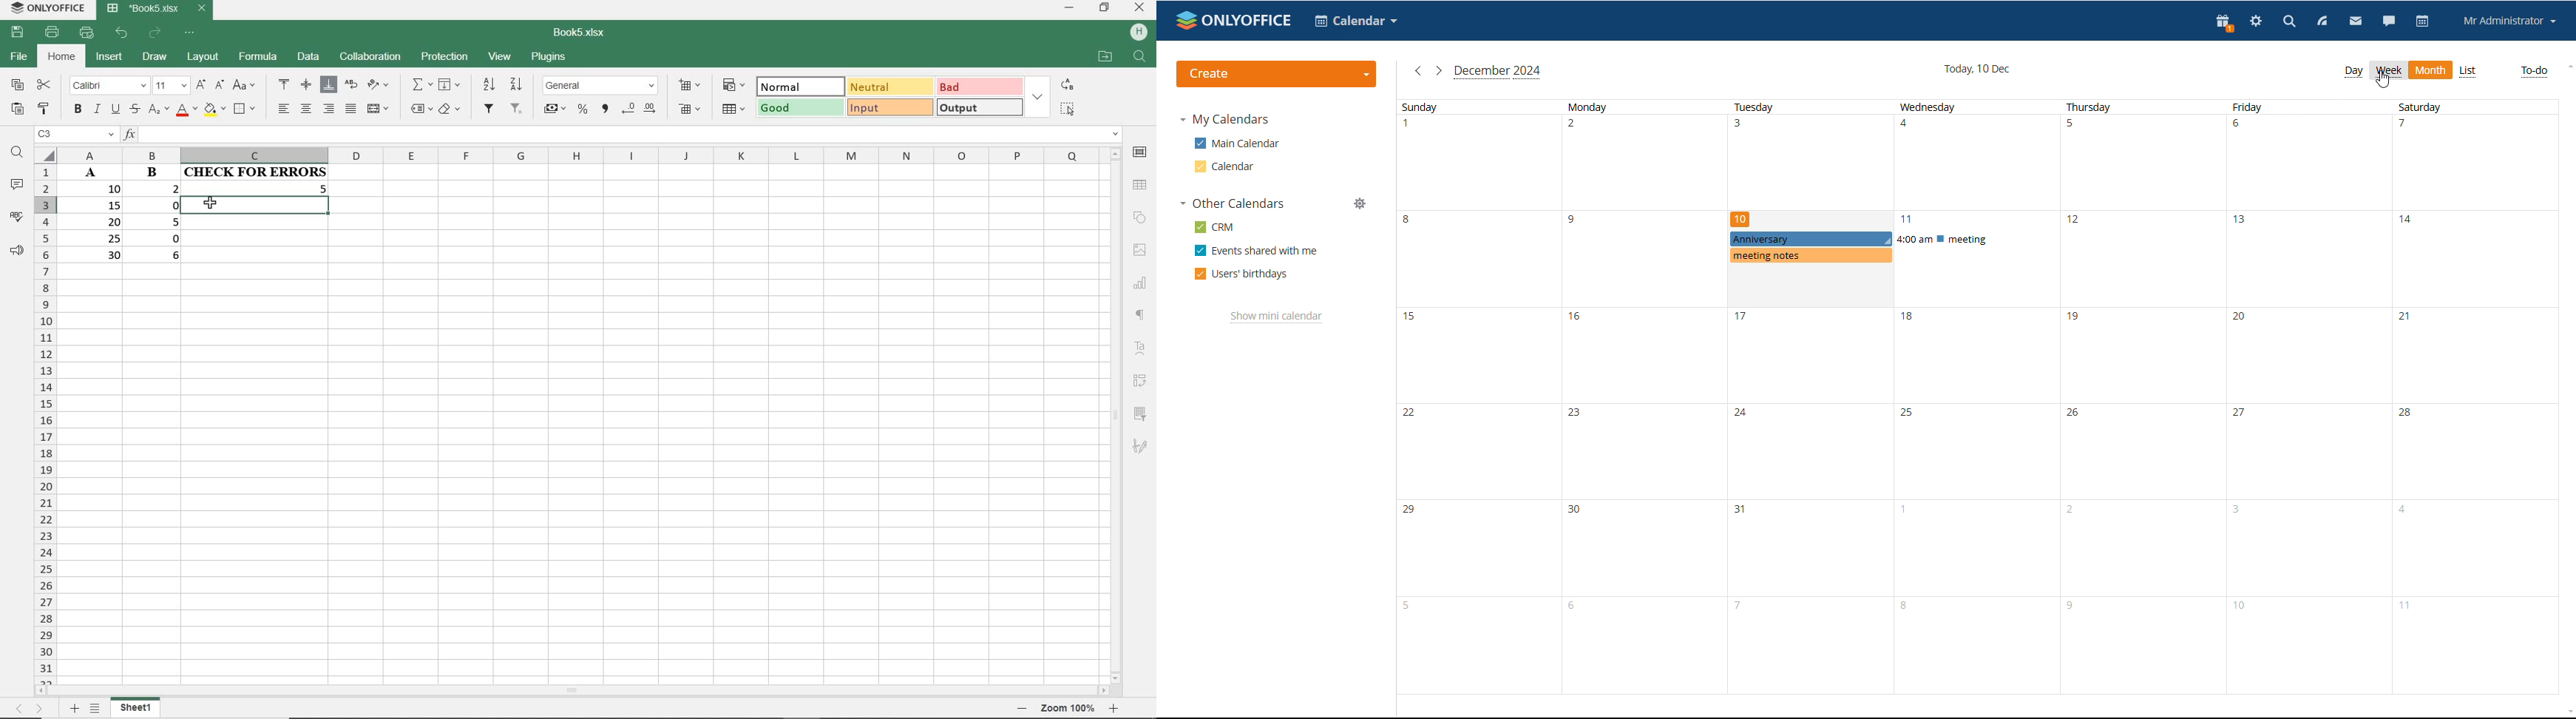 Image resolution: width=2576 pixels, height=728 pixels. Describe the element at coordinates (491, 111) in the screenshot. I see `FILTER` at that location.